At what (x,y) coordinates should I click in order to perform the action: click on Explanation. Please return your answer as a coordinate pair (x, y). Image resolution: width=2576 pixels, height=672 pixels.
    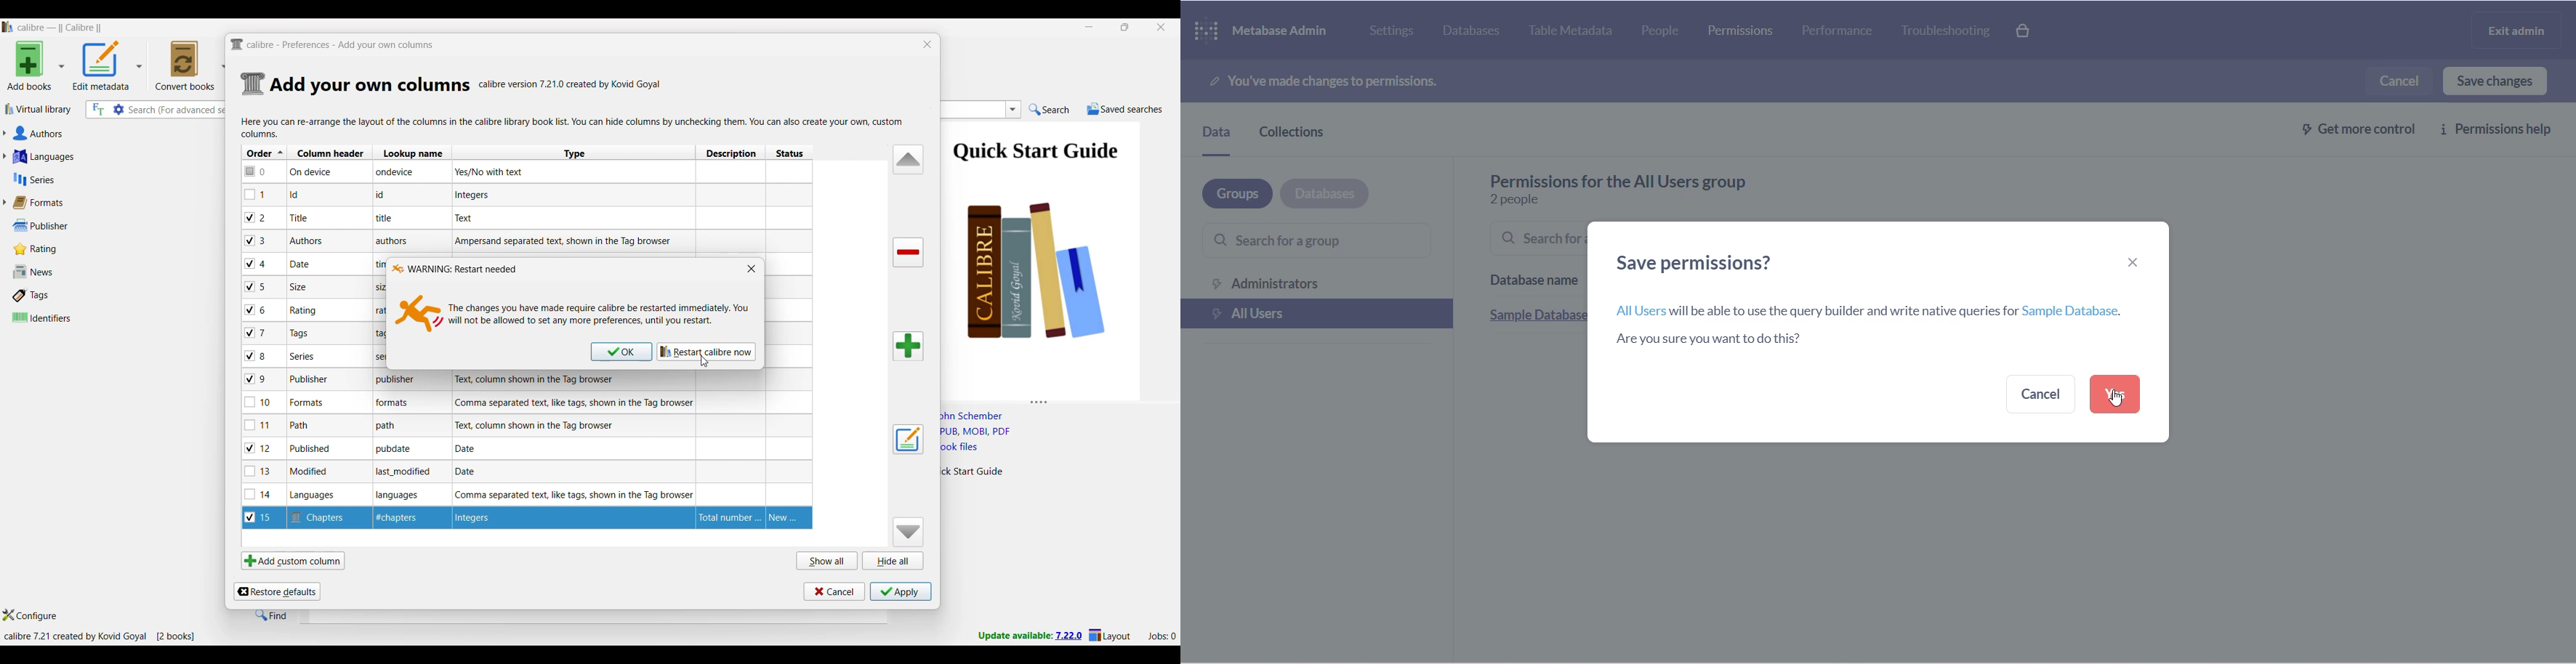
    Looking at the image, I should click on (538, 425).